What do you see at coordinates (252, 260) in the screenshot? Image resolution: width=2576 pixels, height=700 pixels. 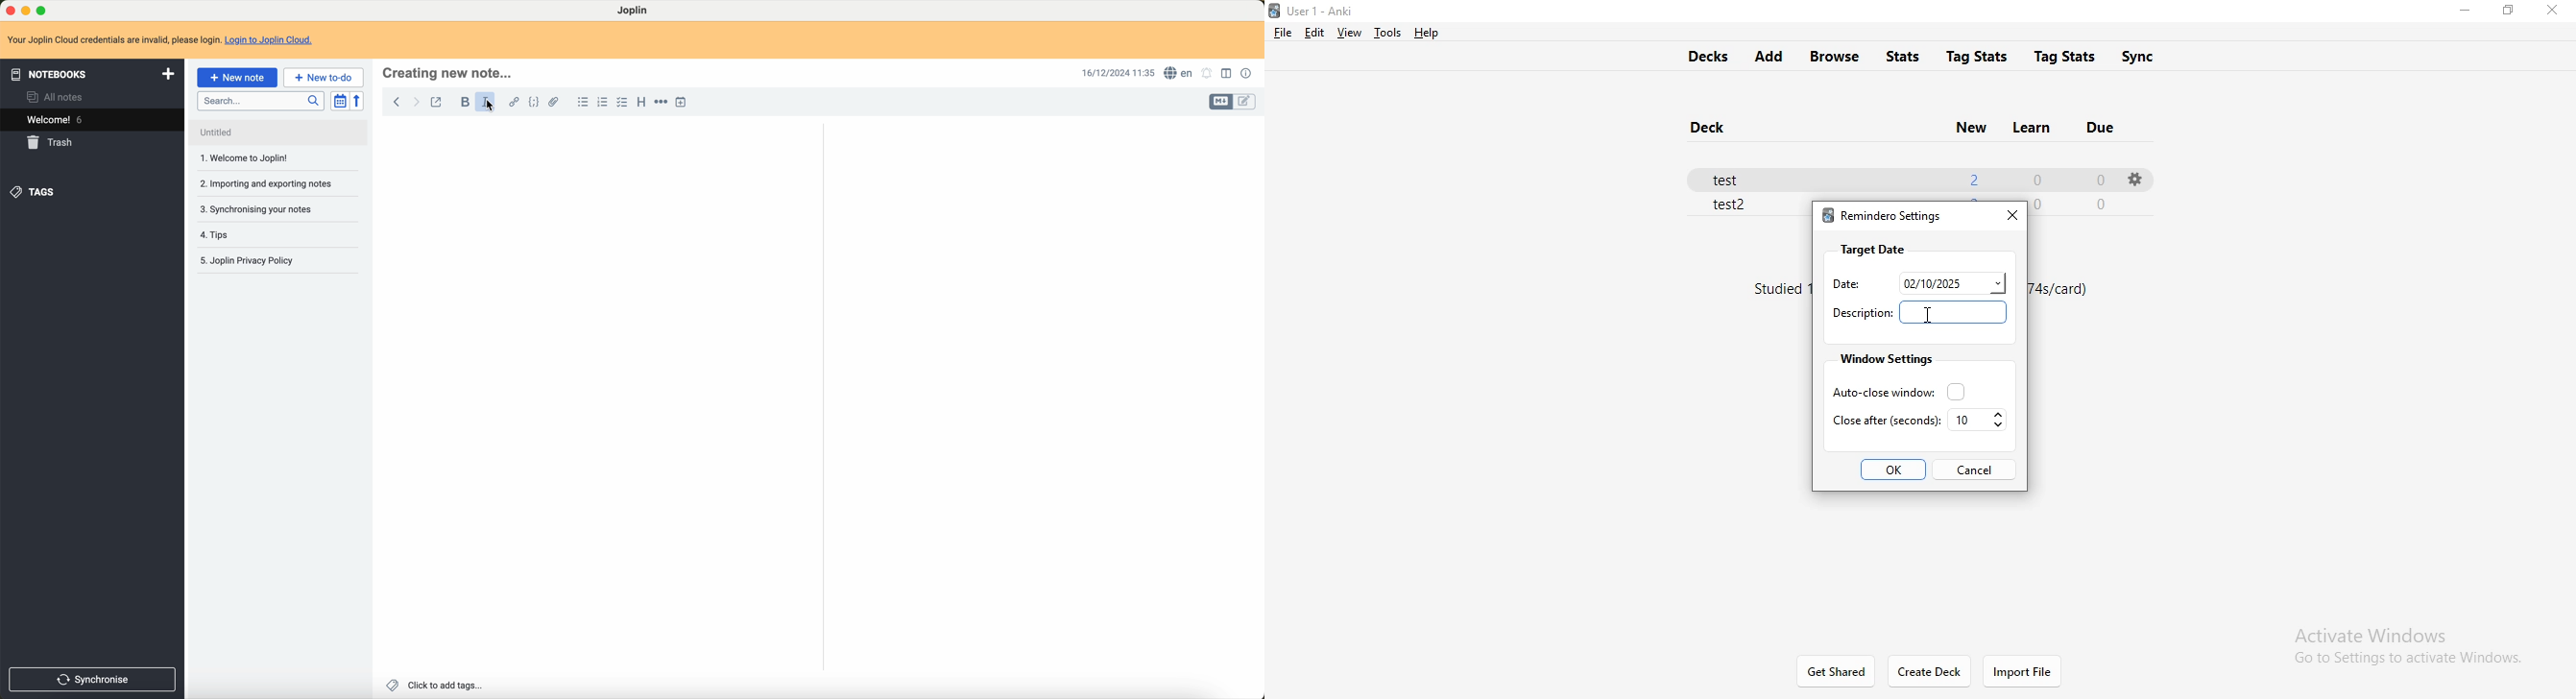 I see `5.Joplin privacy policy` at bounding box center [252, 260].